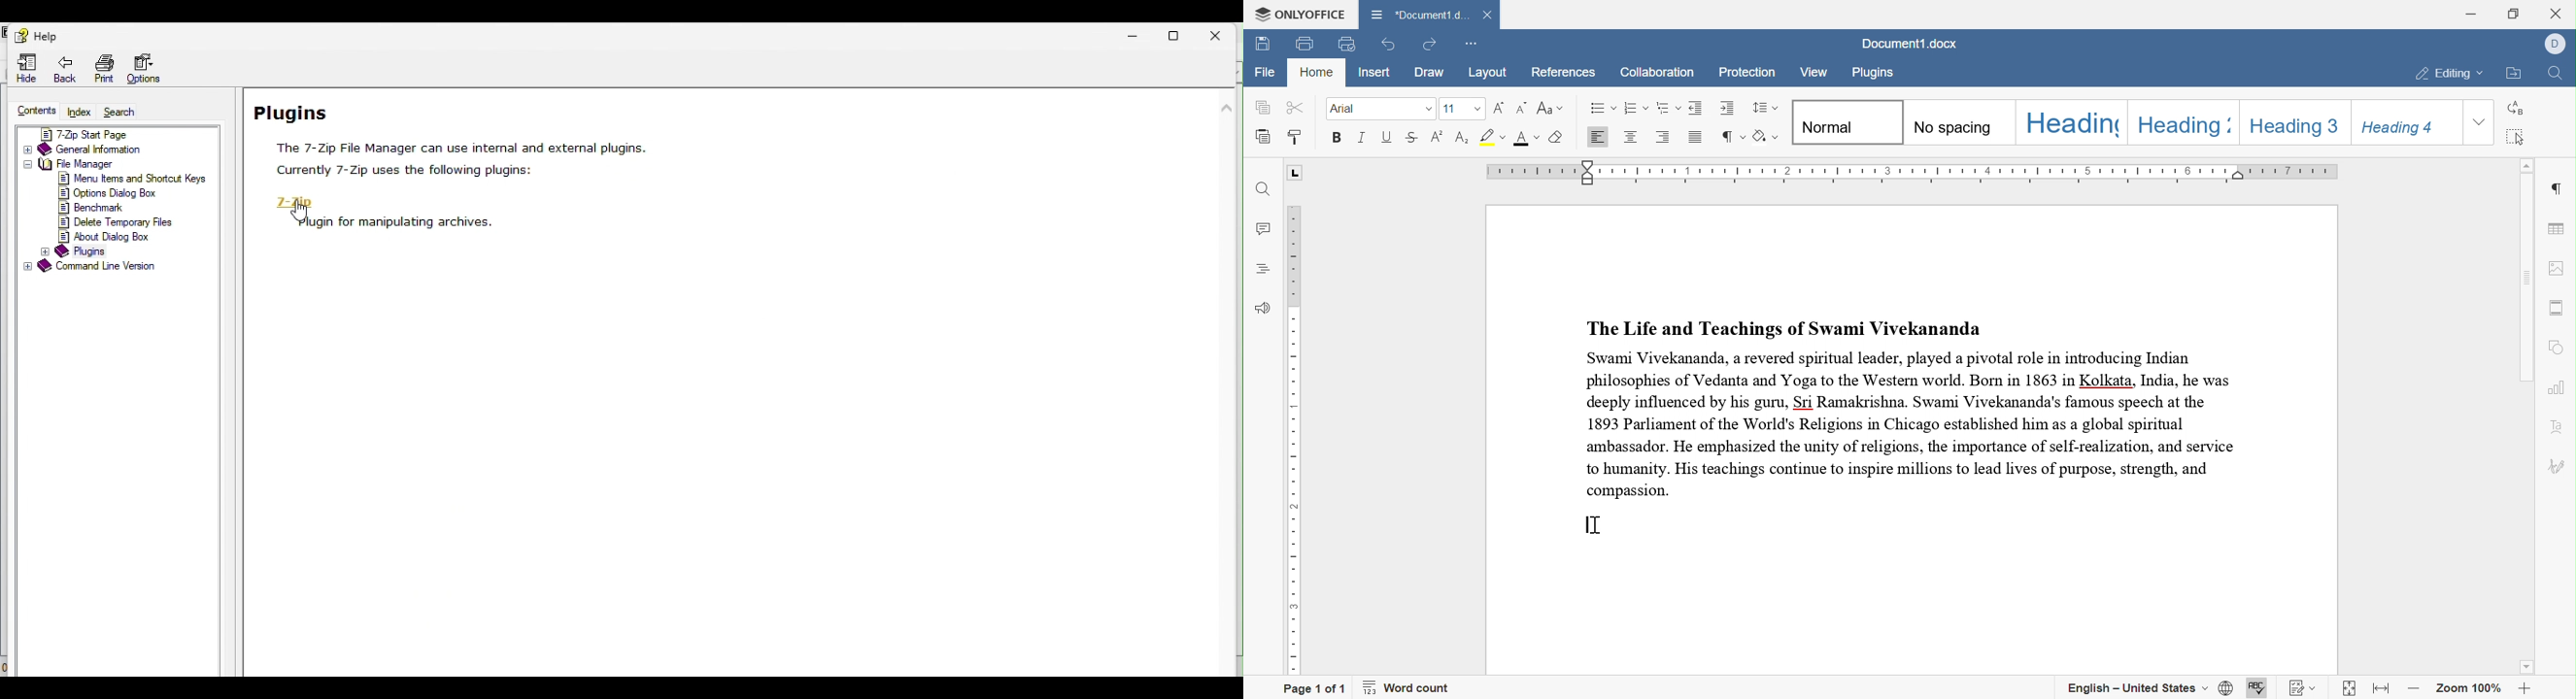 Image resolution: width=2576 pixels, height=700 pixels. Describe the element at coordinates (1728, 107) in the screenshot. I see `increase indent` at that location.